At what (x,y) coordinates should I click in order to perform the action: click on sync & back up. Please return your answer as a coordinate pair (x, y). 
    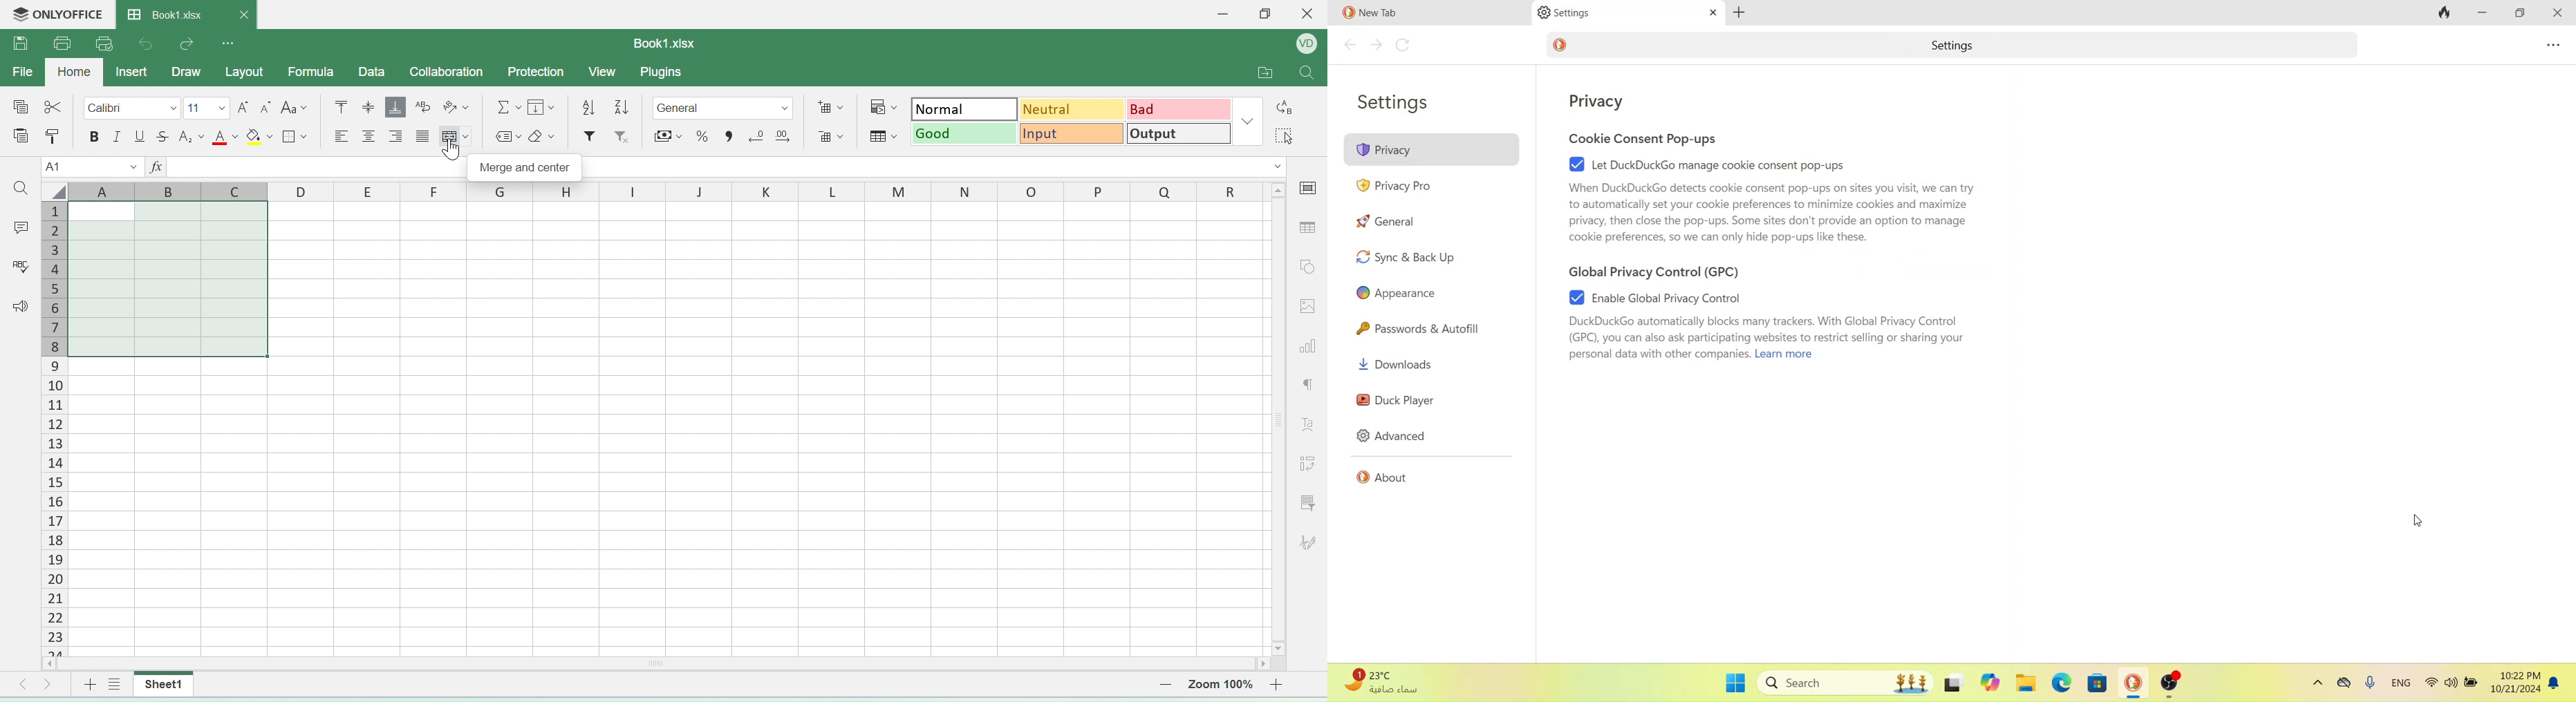
    Looking at the image, I should click on (1409, 255).